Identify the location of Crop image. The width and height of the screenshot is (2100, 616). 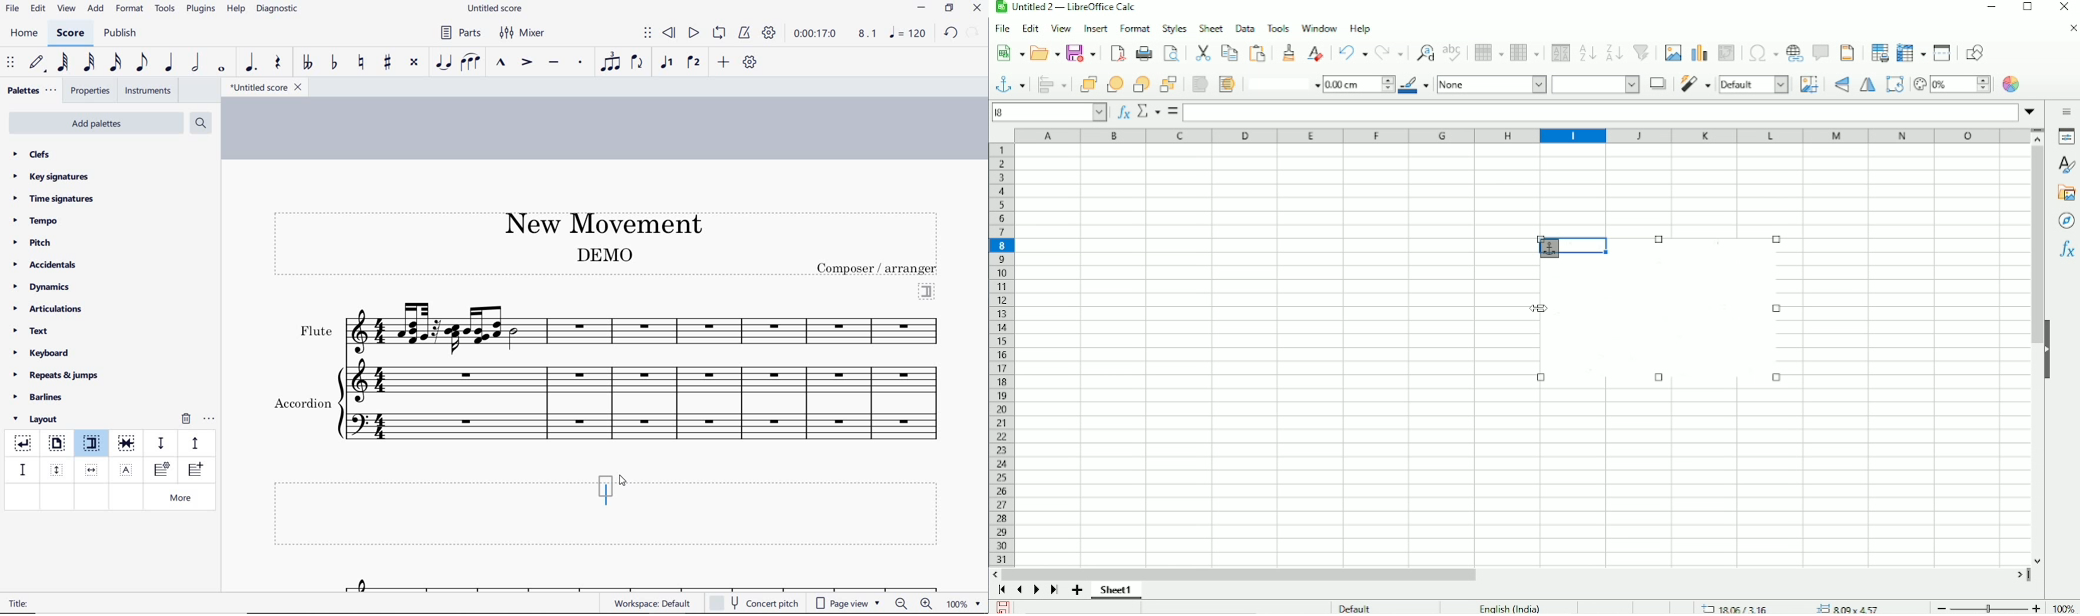
(1809, 84).